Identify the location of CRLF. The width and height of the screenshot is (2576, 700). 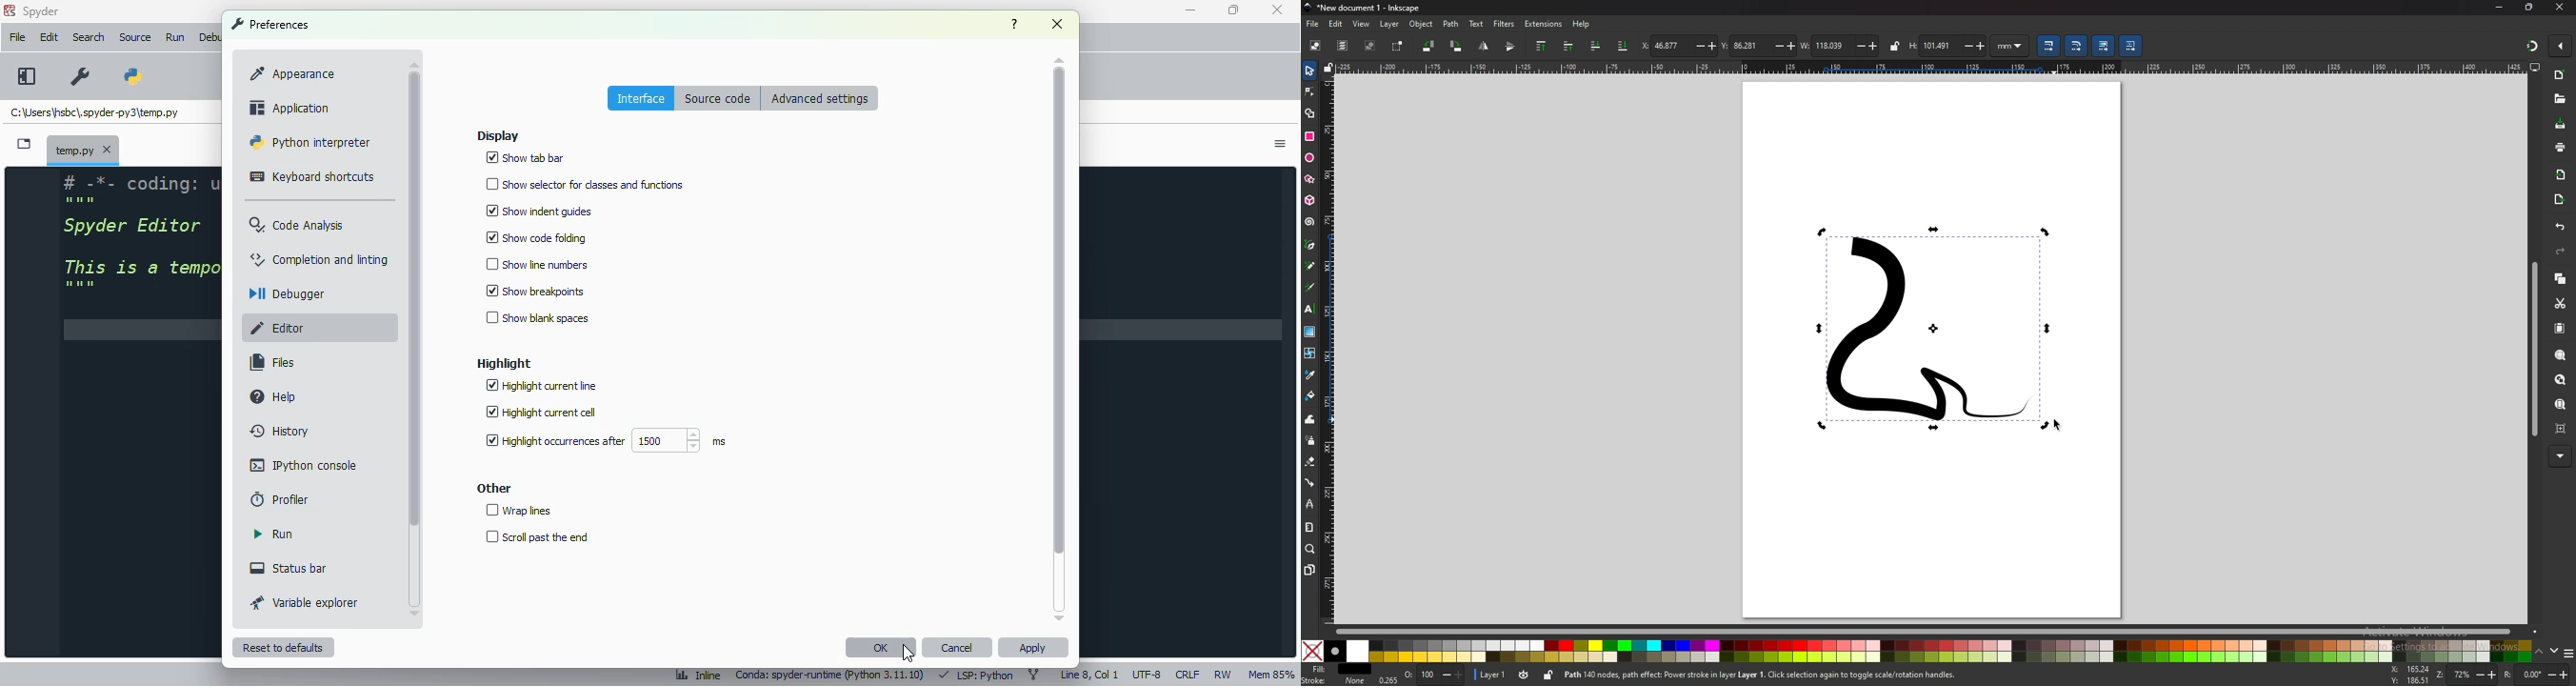
(1188, 674).